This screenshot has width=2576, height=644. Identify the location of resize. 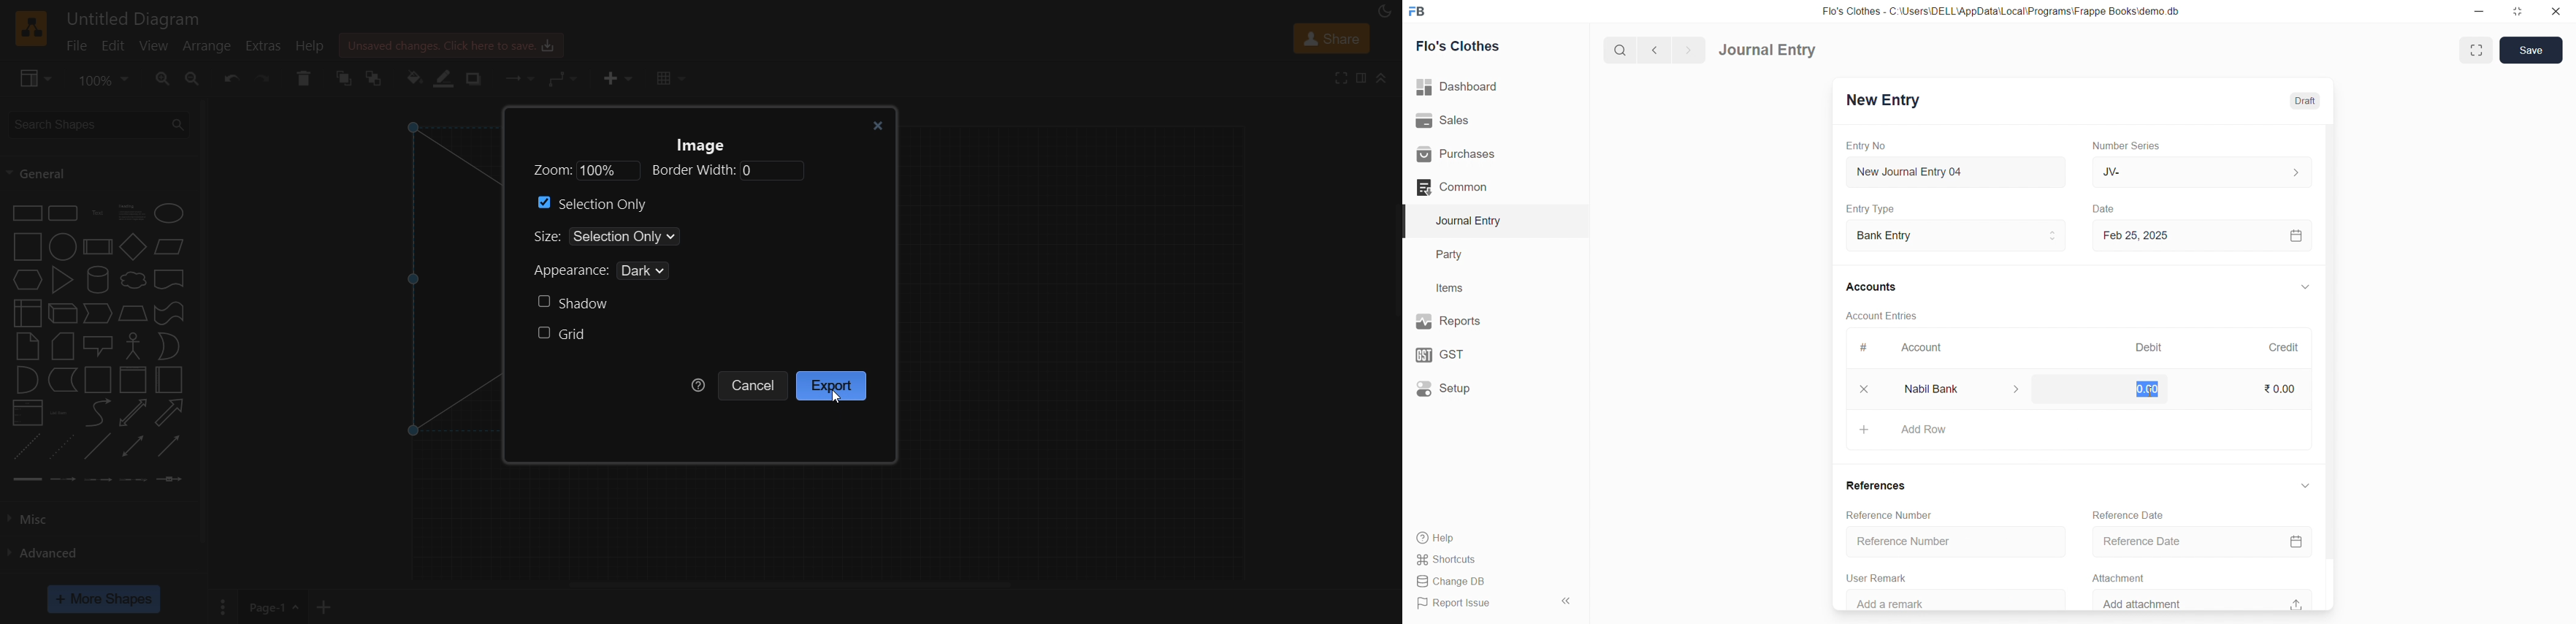
(2515, 11).